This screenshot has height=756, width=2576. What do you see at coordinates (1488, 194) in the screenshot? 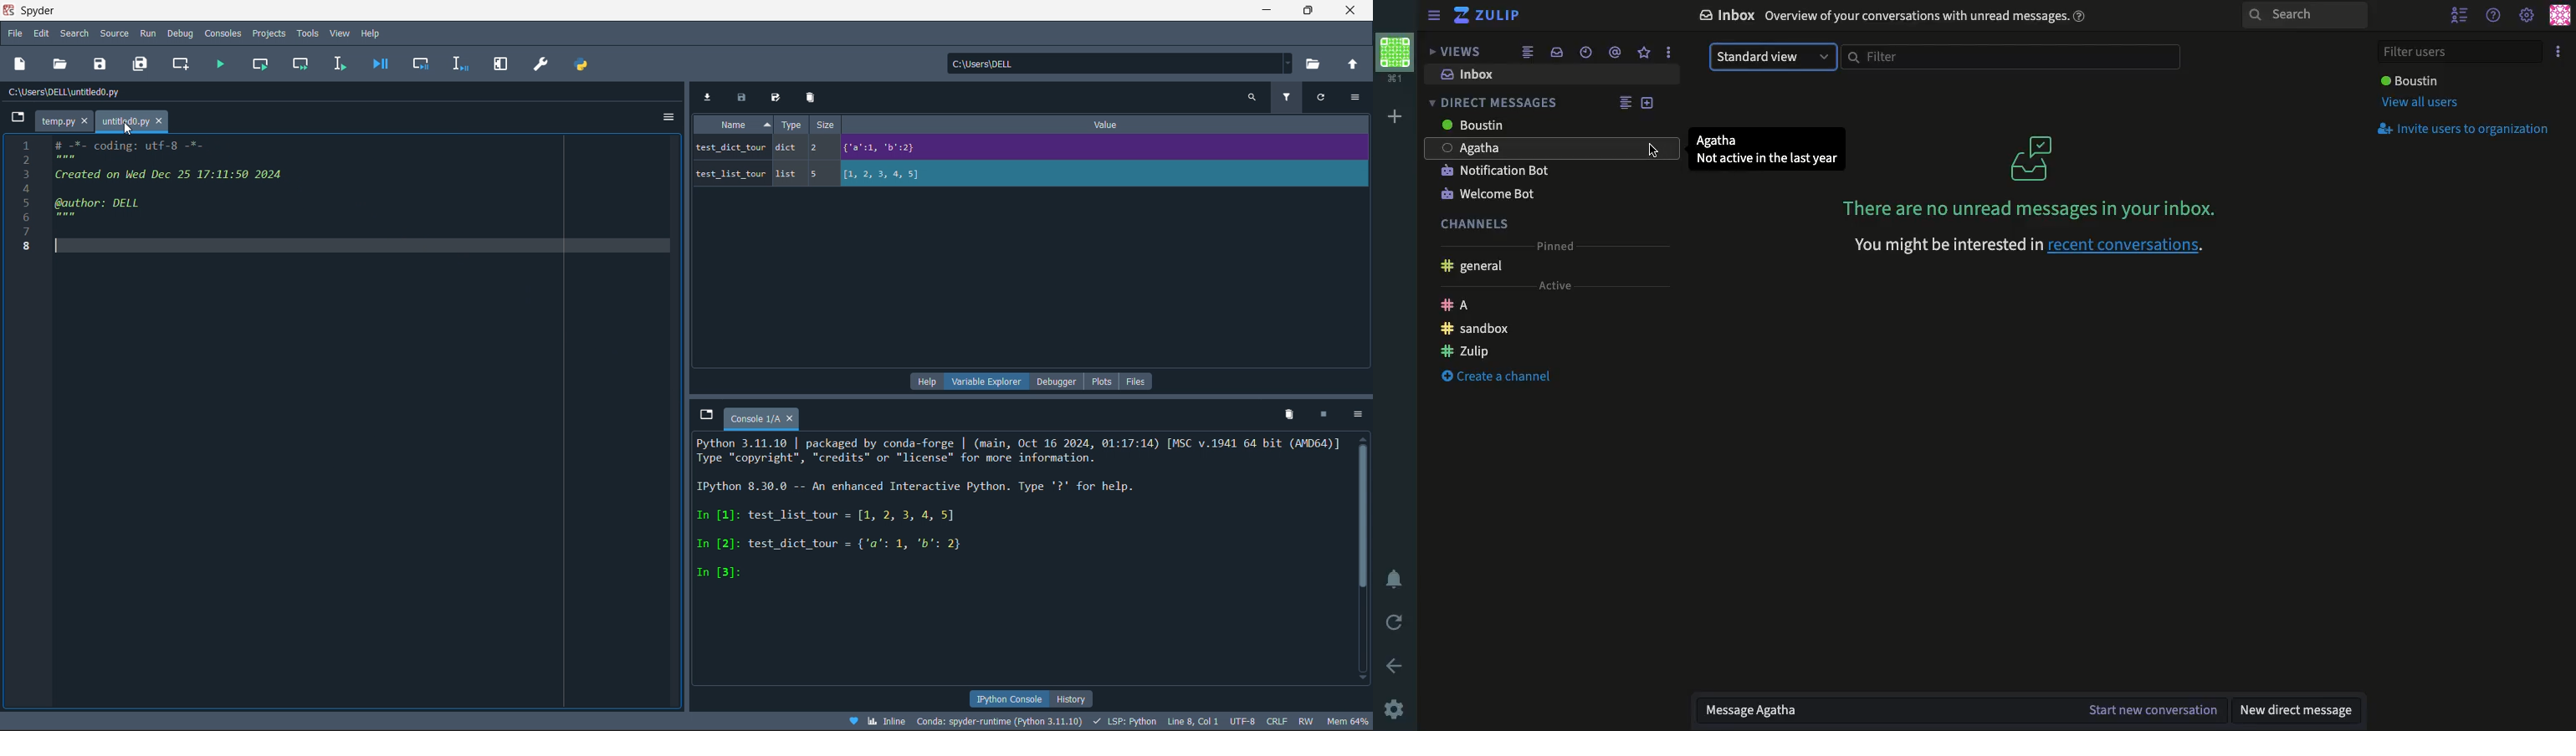
I see `Welcome bot` at bounding box center [1488, 194].